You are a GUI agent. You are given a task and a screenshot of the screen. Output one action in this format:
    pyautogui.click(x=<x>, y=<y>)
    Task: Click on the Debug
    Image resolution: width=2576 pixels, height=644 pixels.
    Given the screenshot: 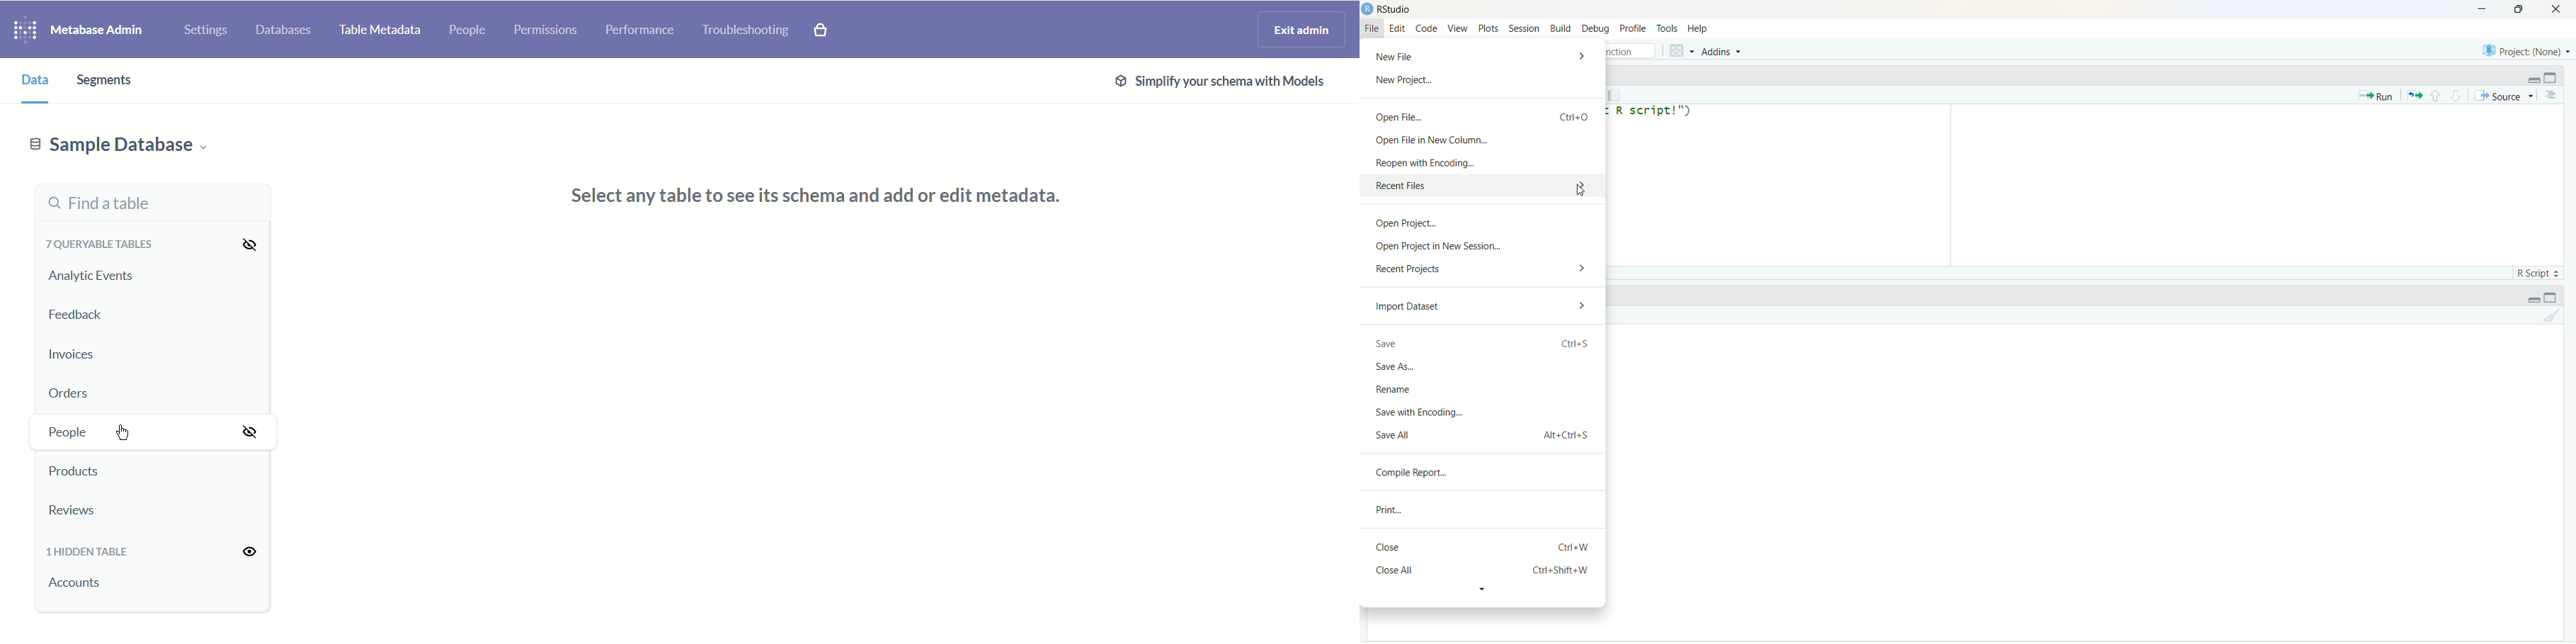 What is the action you would take?
    pyautogui.click(x=1596, y=30)
    